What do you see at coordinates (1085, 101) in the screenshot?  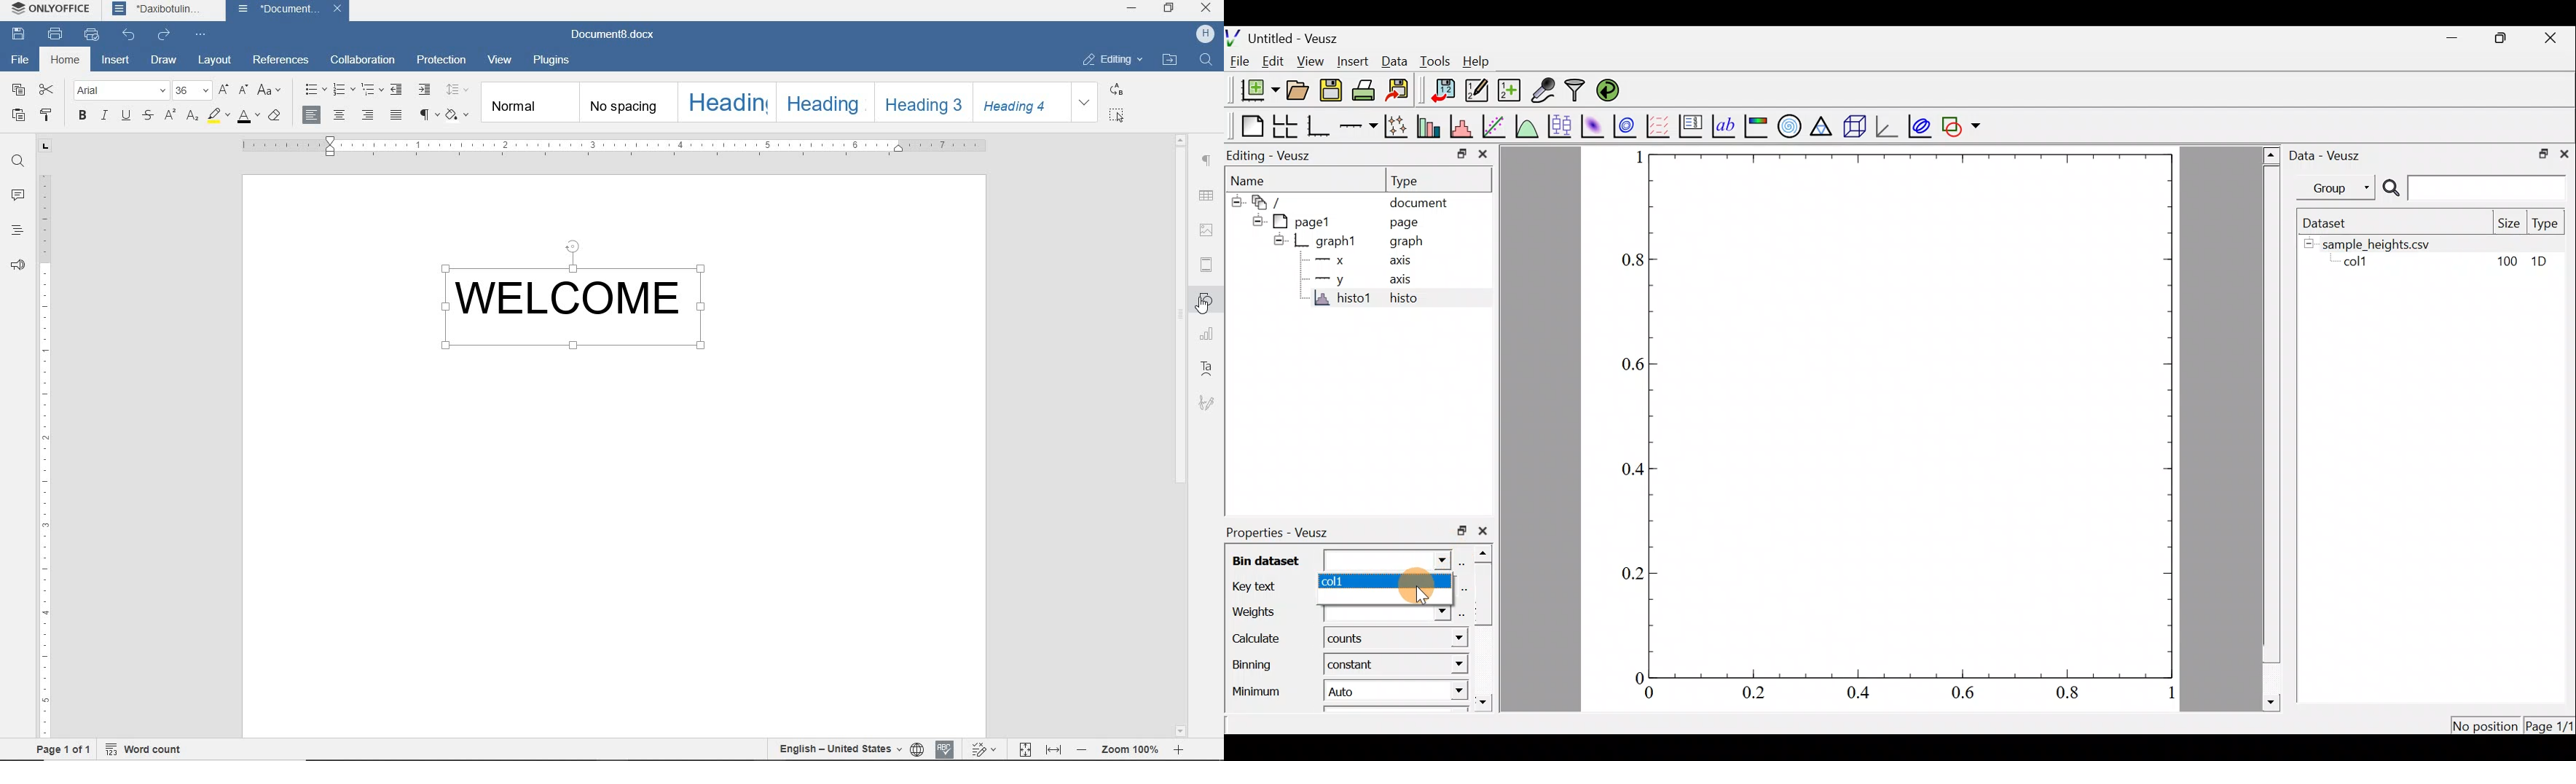 I see `EXPAND` at bounding box center [1085, 101].